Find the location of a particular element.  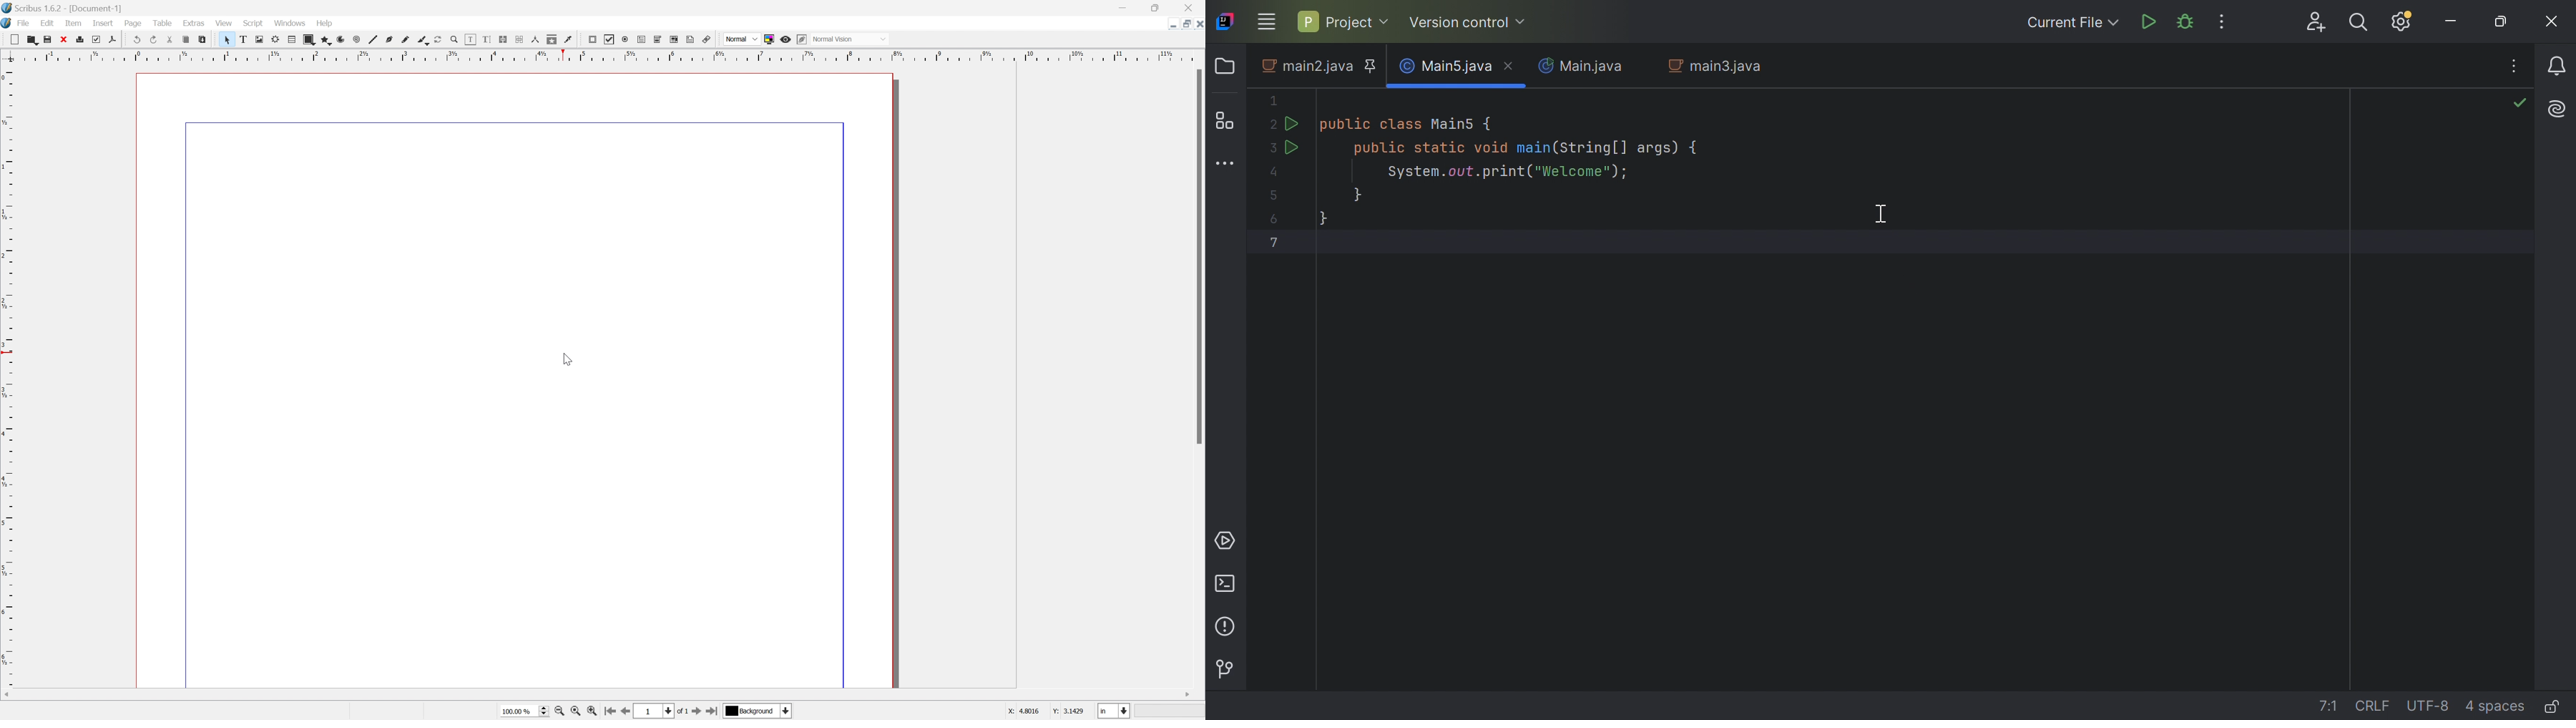

paste is located at coordinates (203, 39).